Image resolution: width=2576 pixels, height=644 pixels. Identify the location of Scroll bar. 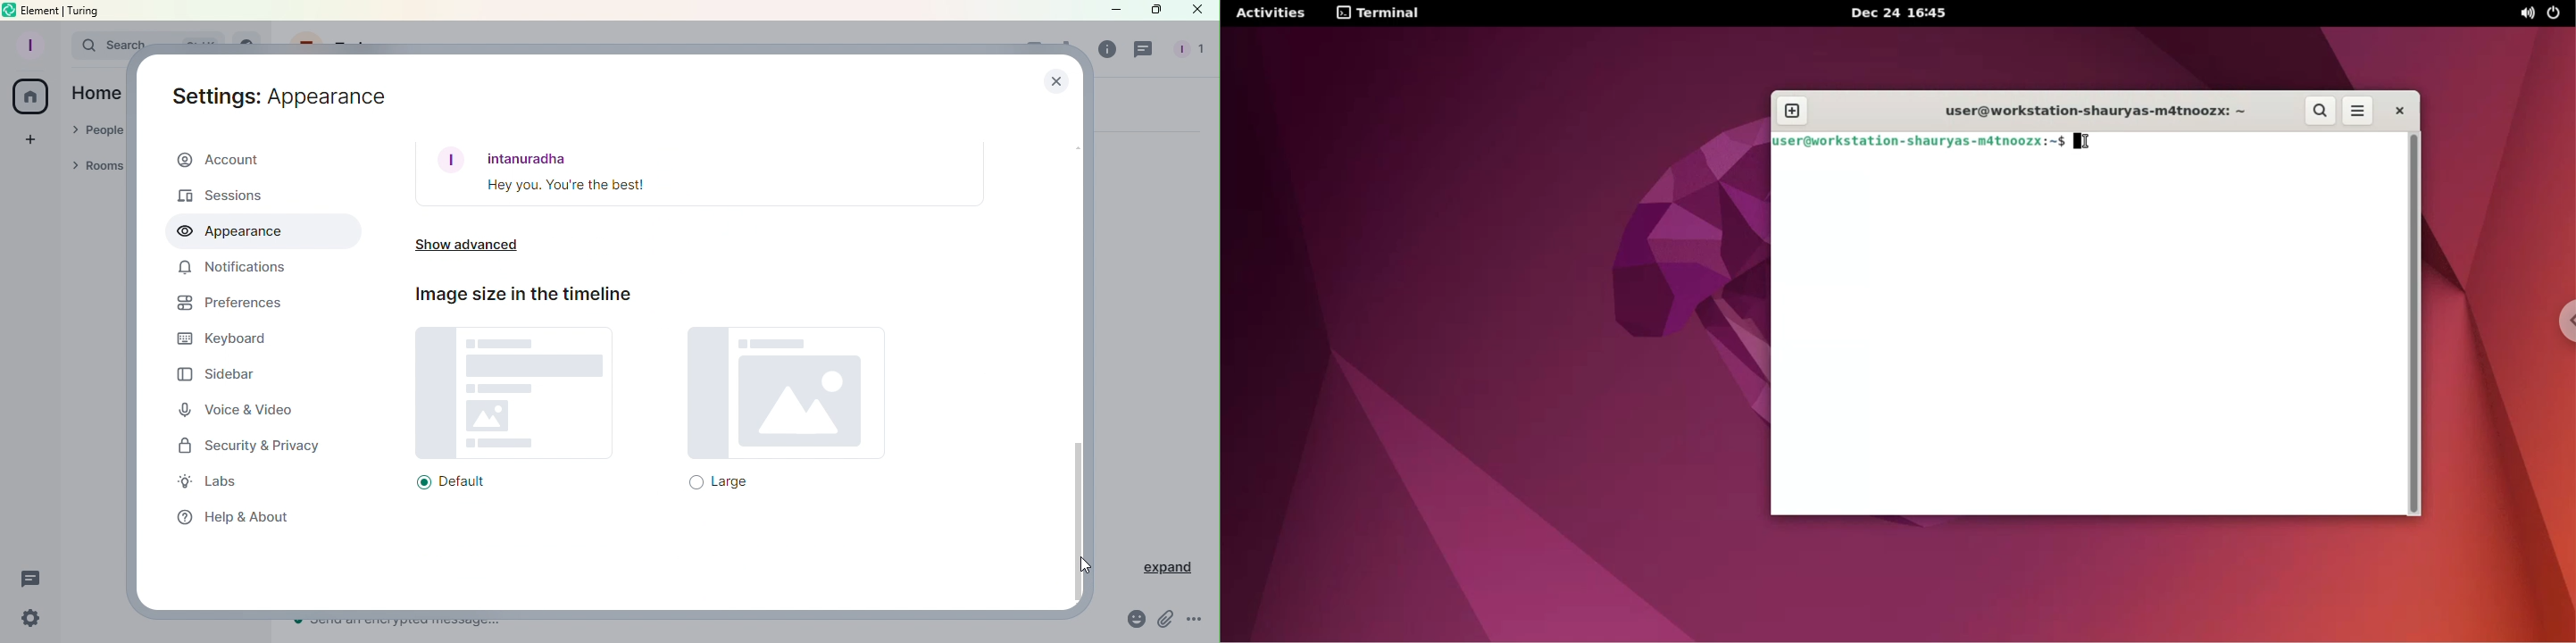
(1080, 363).